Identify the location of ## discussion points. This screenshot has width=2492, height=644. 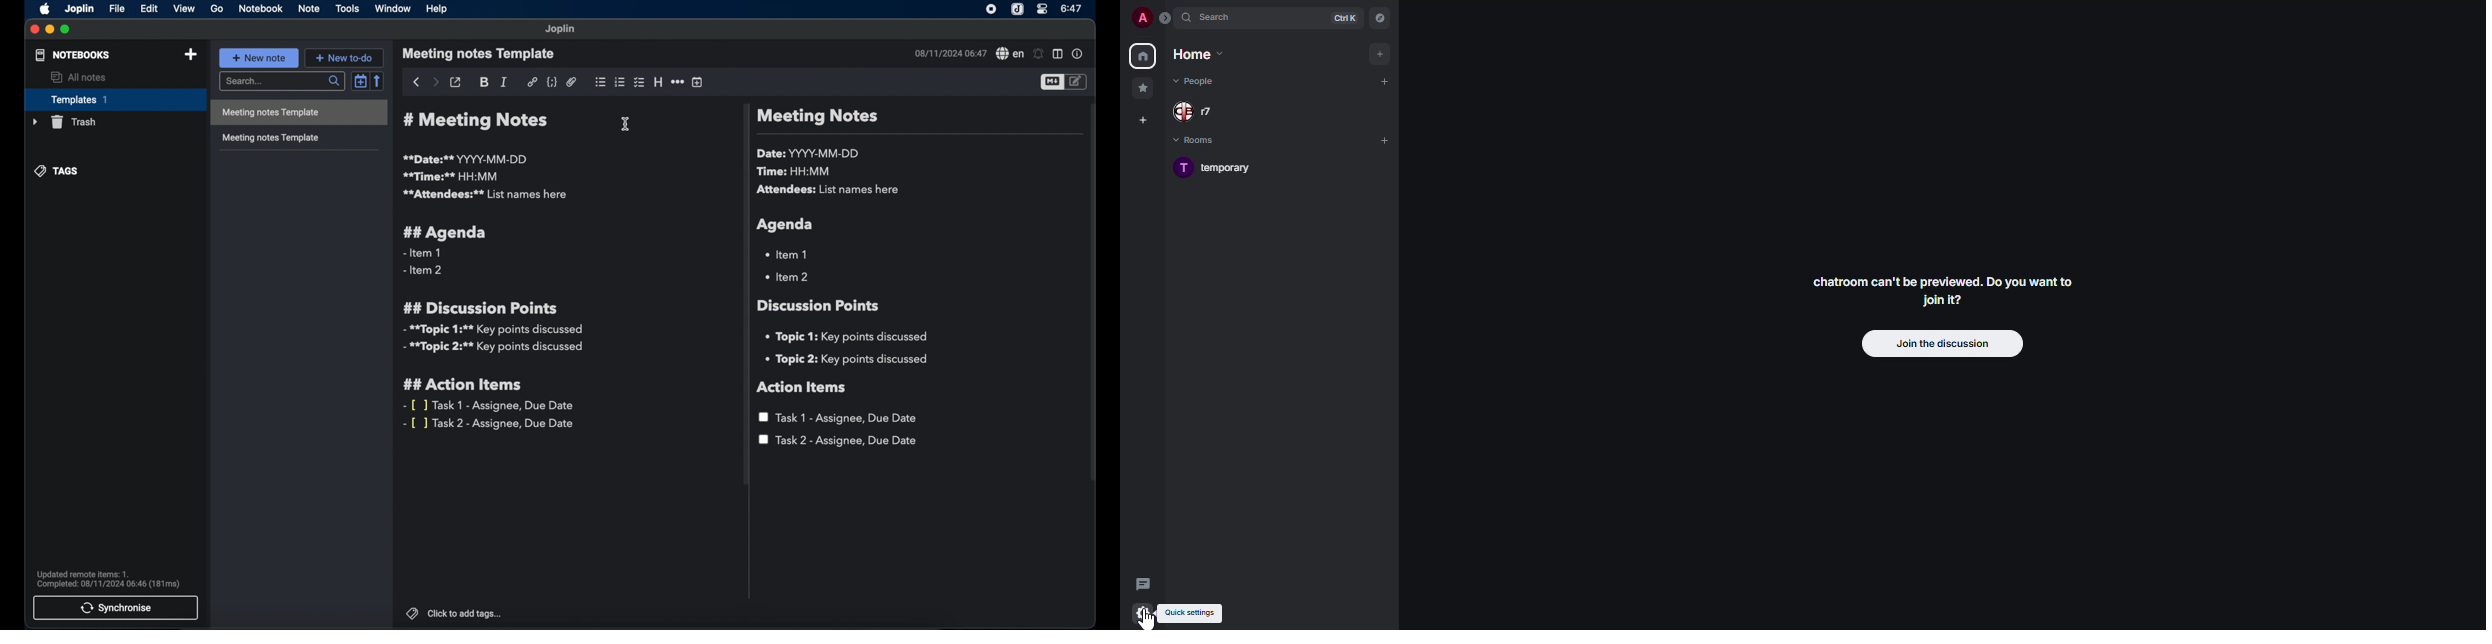
(480, 307).